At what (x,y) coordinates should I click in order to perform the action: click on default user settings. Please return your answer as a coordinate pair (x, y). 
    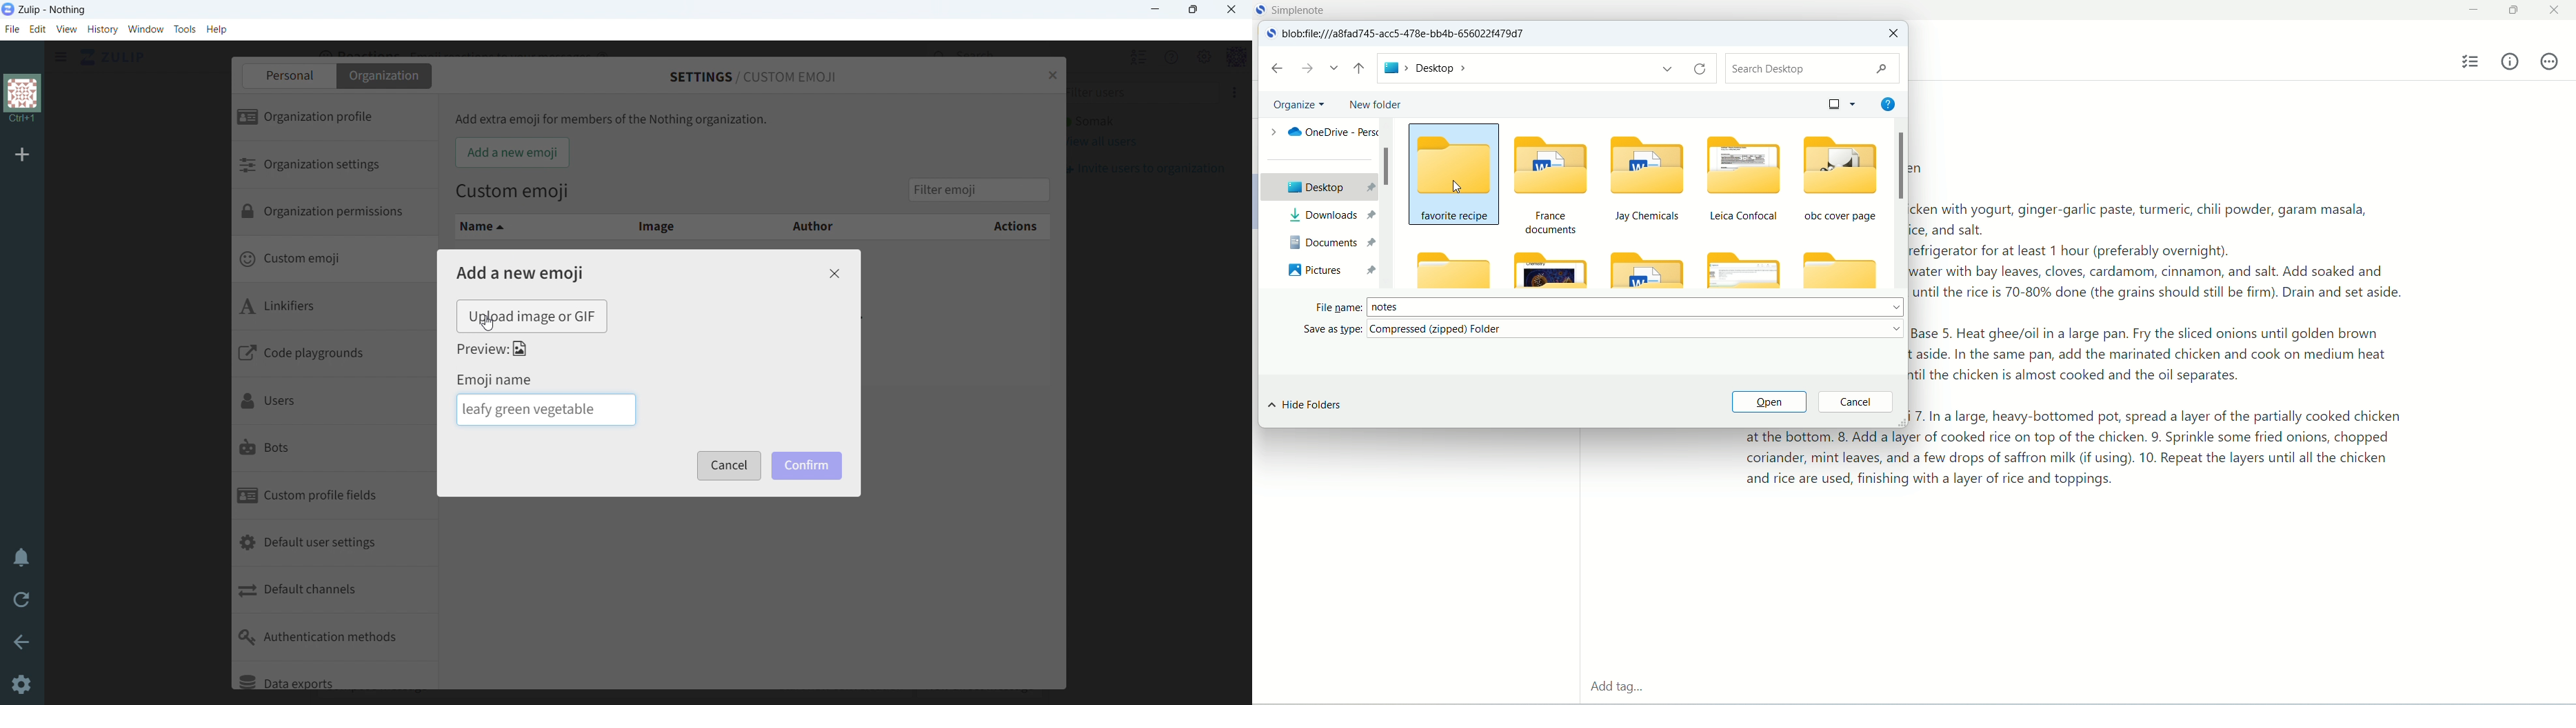
    Looking at the image, I should click on (335, 544).